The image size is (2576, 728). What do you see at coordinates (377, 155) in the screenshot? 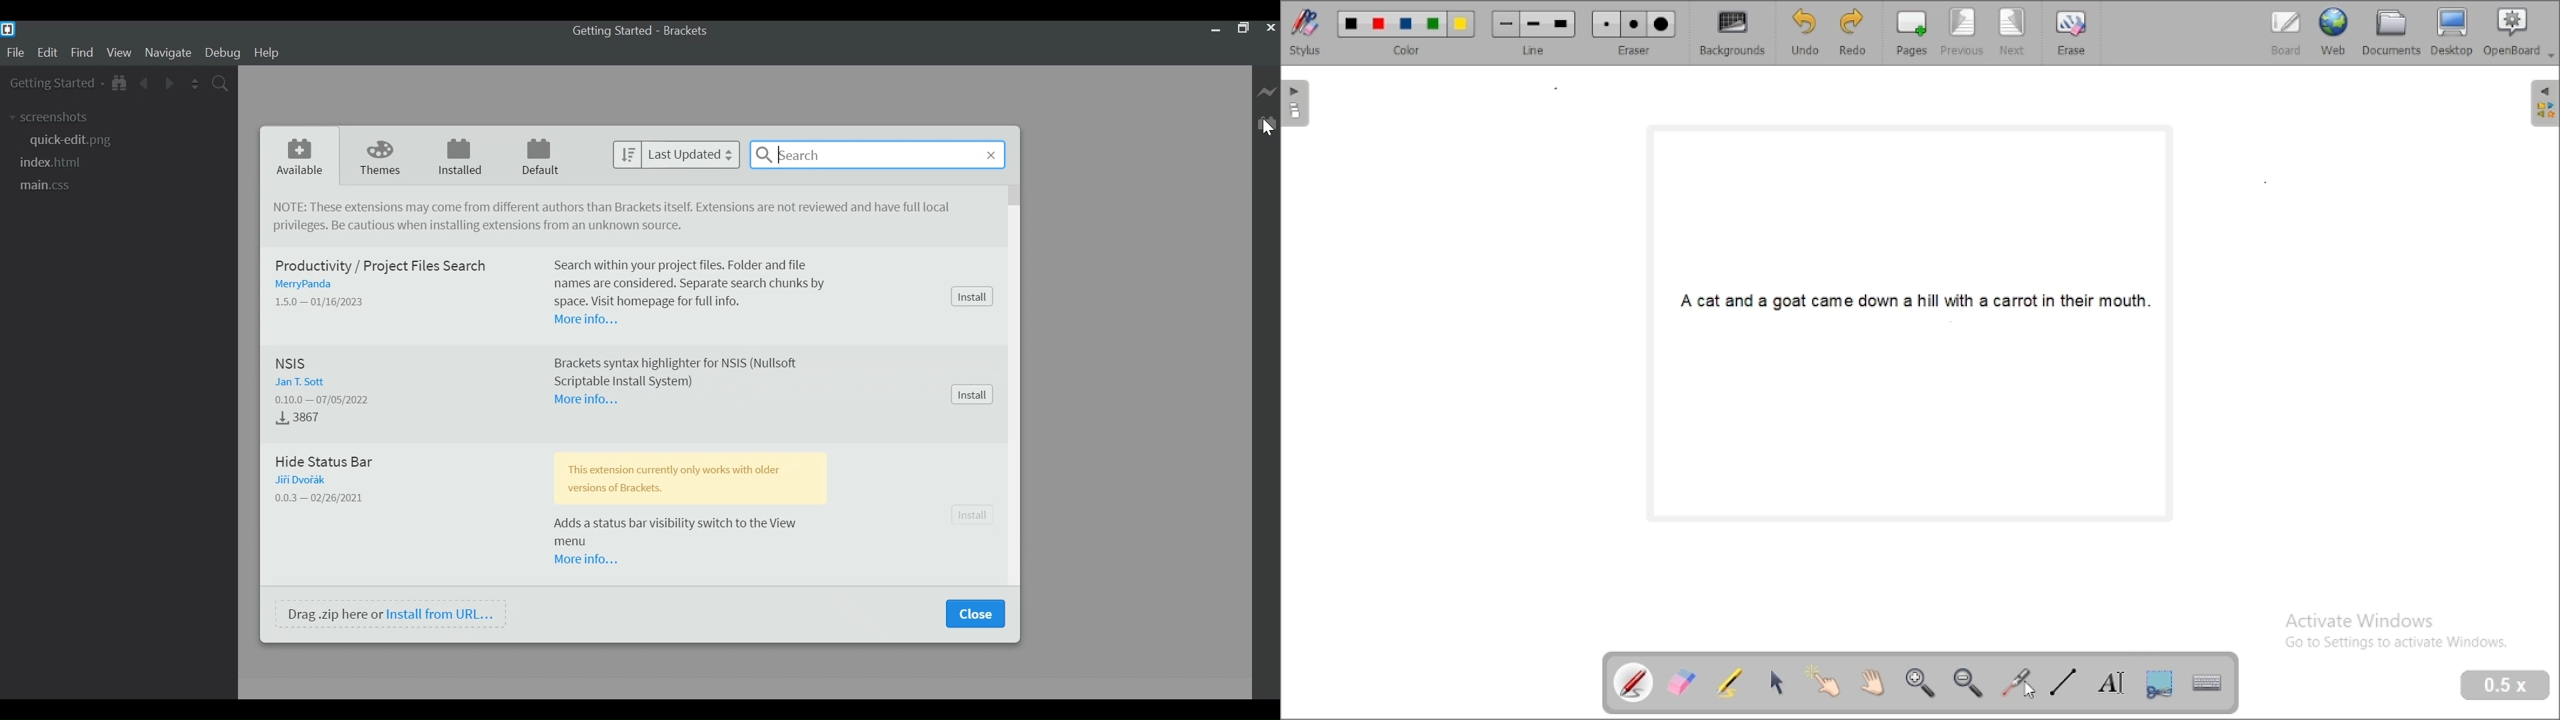
I see `Themes` at bounding box center [377, 155].